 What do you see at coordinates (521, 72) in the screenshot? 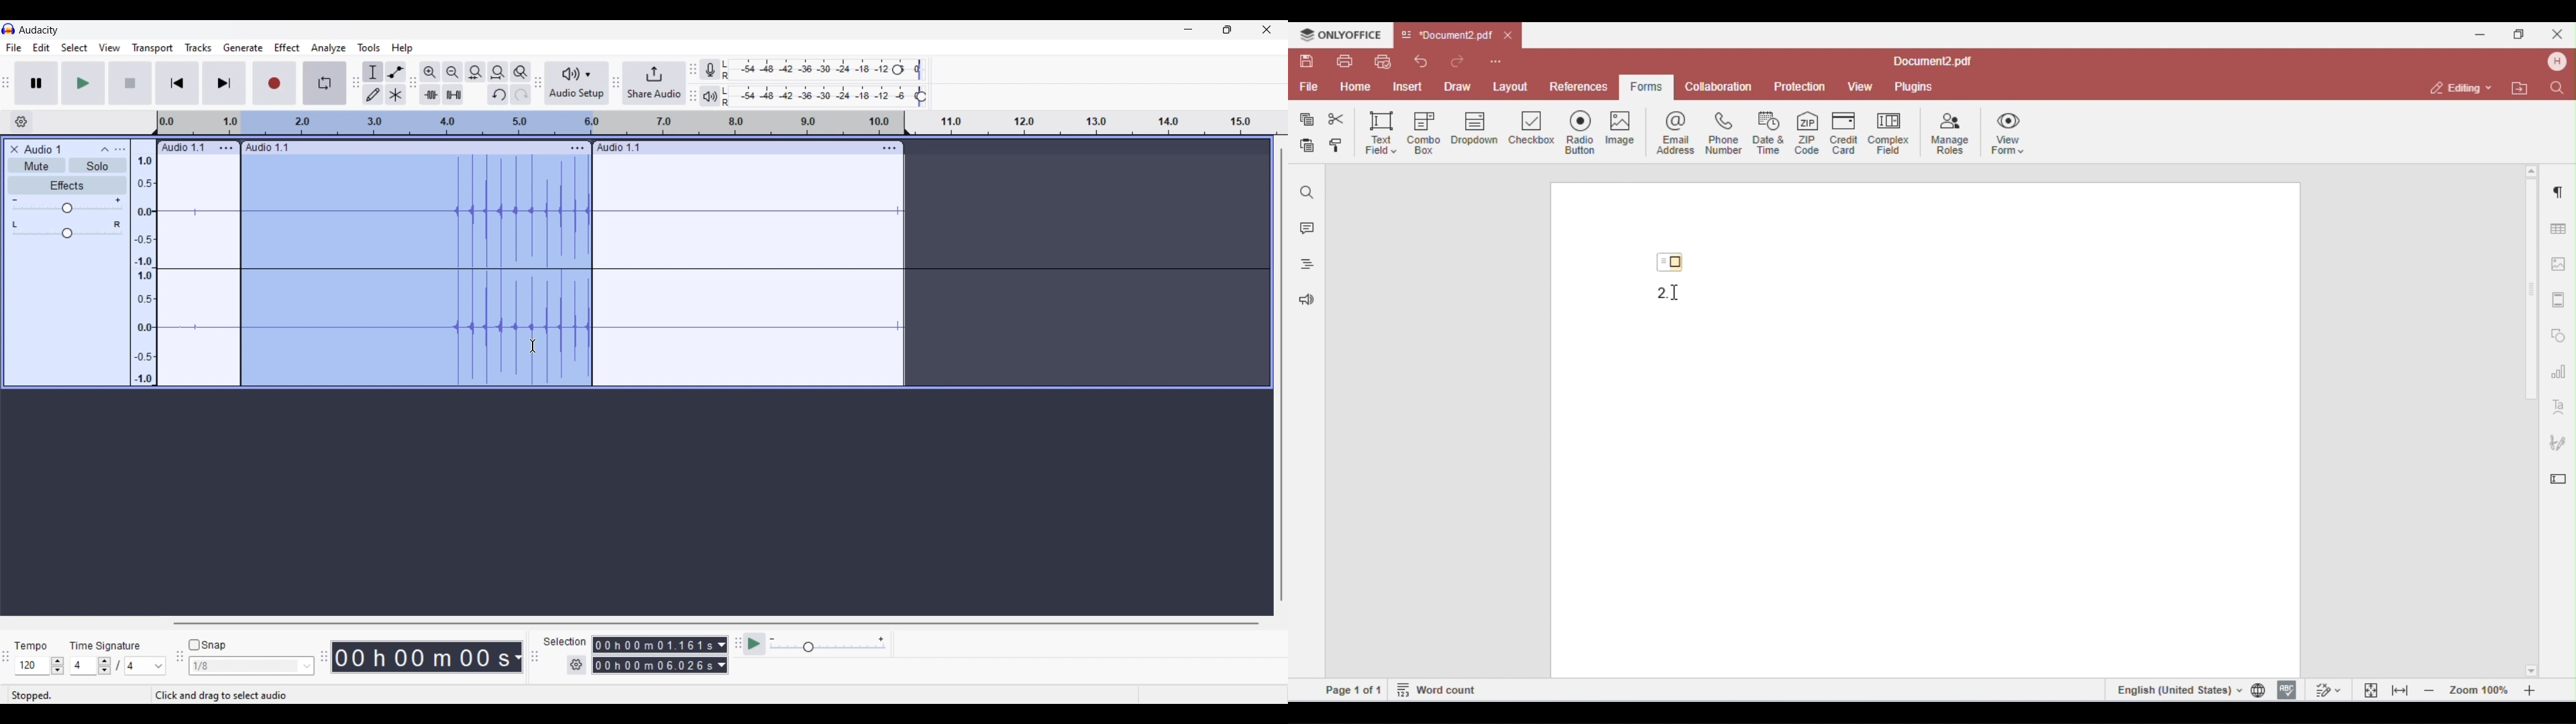
I see `Zoom toggle` at bounding box center [521, 72].